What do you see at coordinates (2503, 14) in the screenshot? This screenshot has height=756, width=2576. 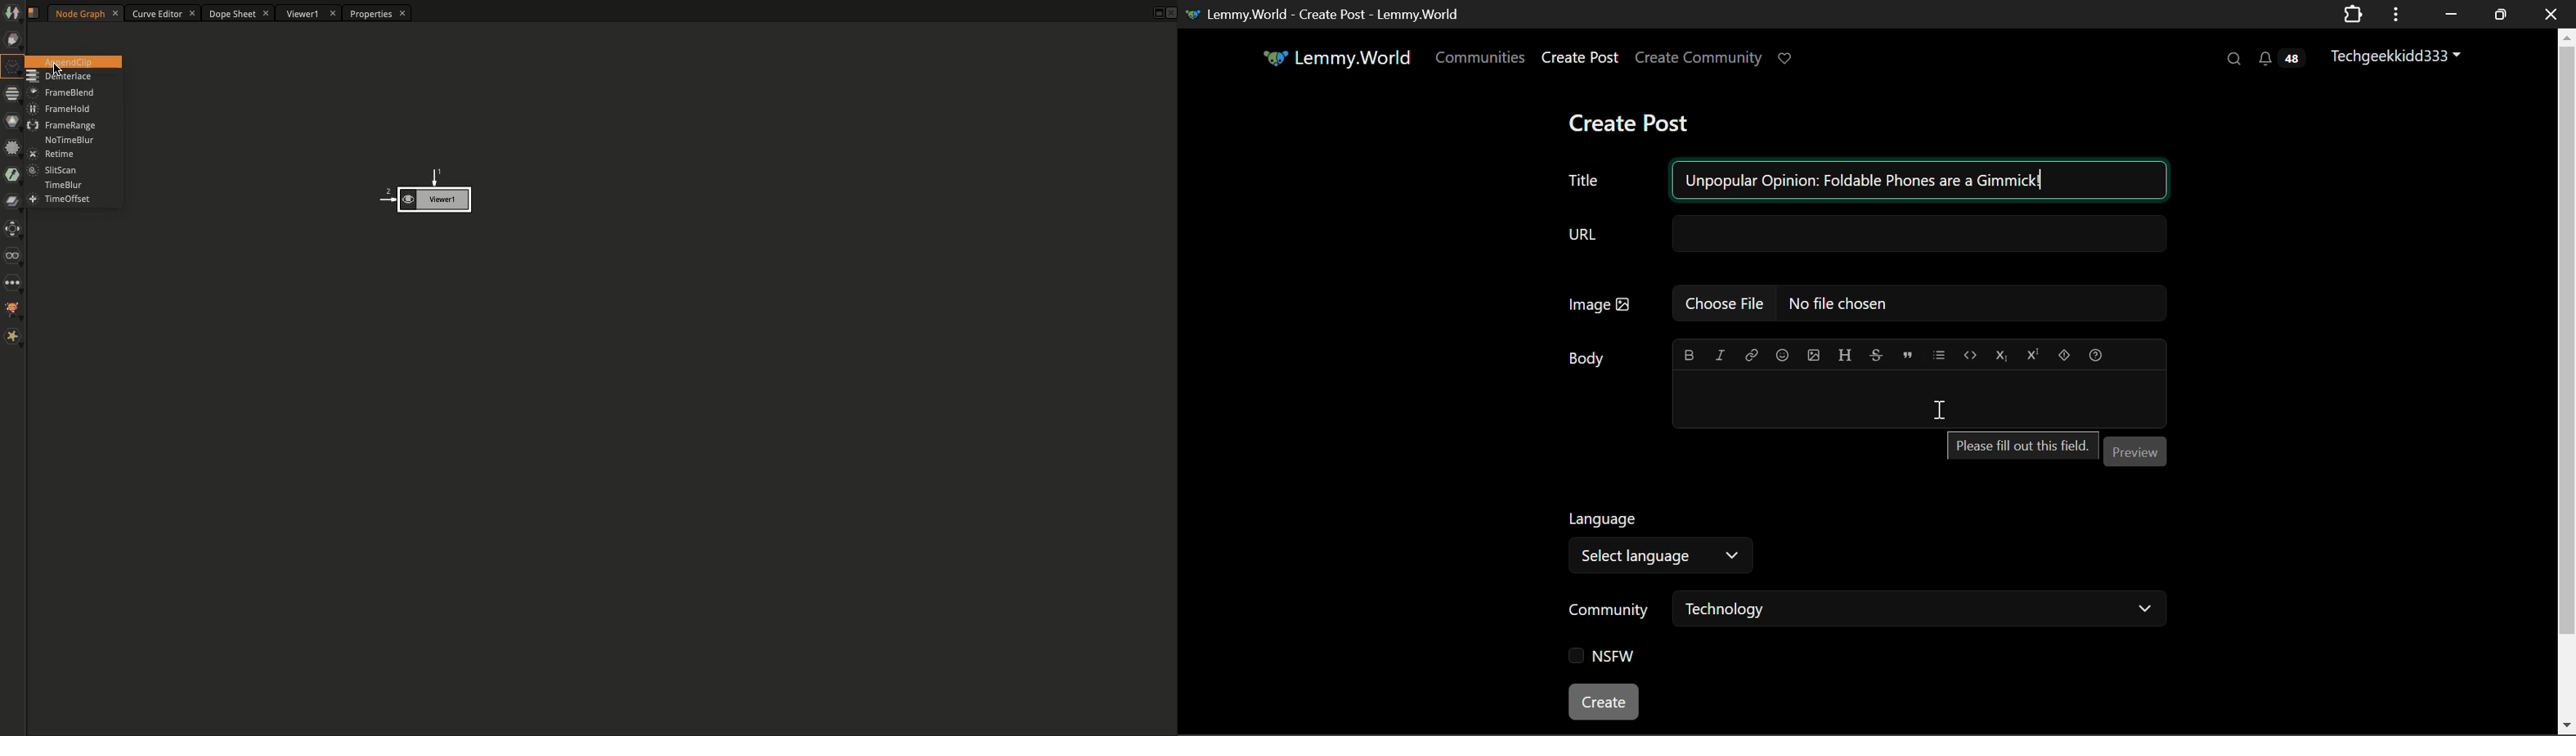 I see `Minimize Window` at bounding box center [2503, 14].